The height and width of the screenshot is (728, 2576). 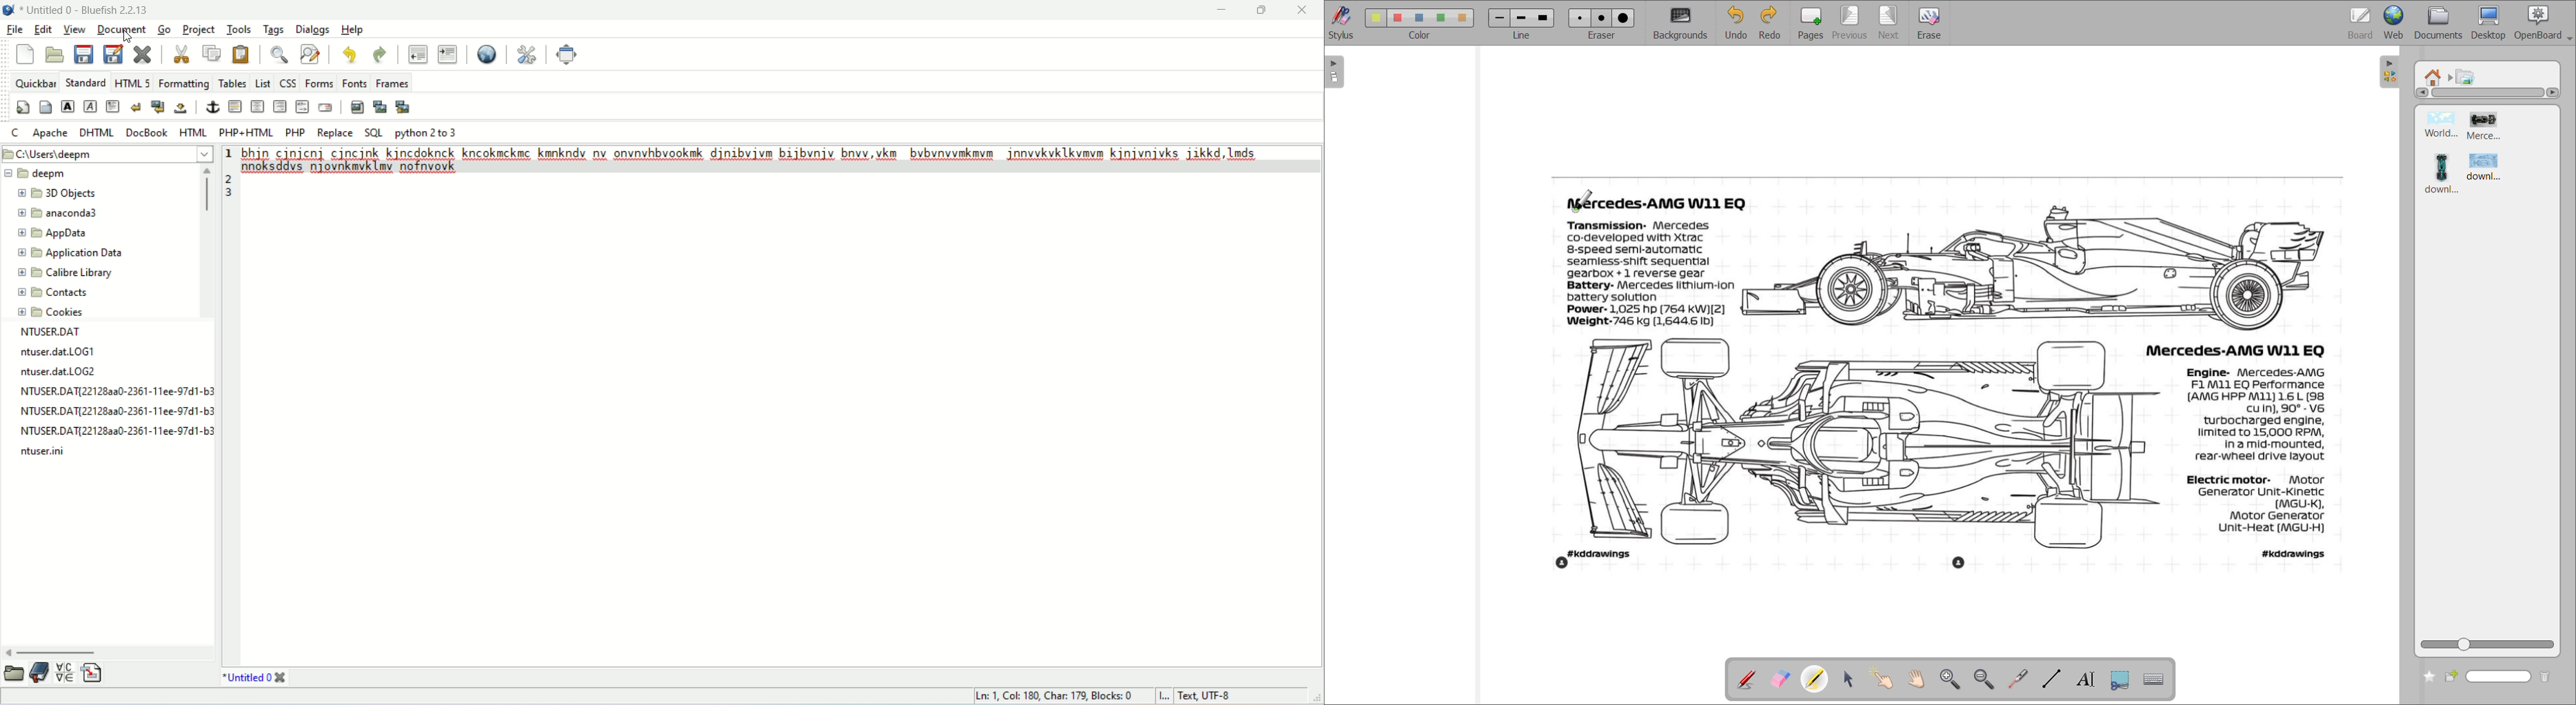 What do you see at coordinates (108, 653) in the screenshot?
I see `horizontal scroll bar` at bounding box center [108, 653].